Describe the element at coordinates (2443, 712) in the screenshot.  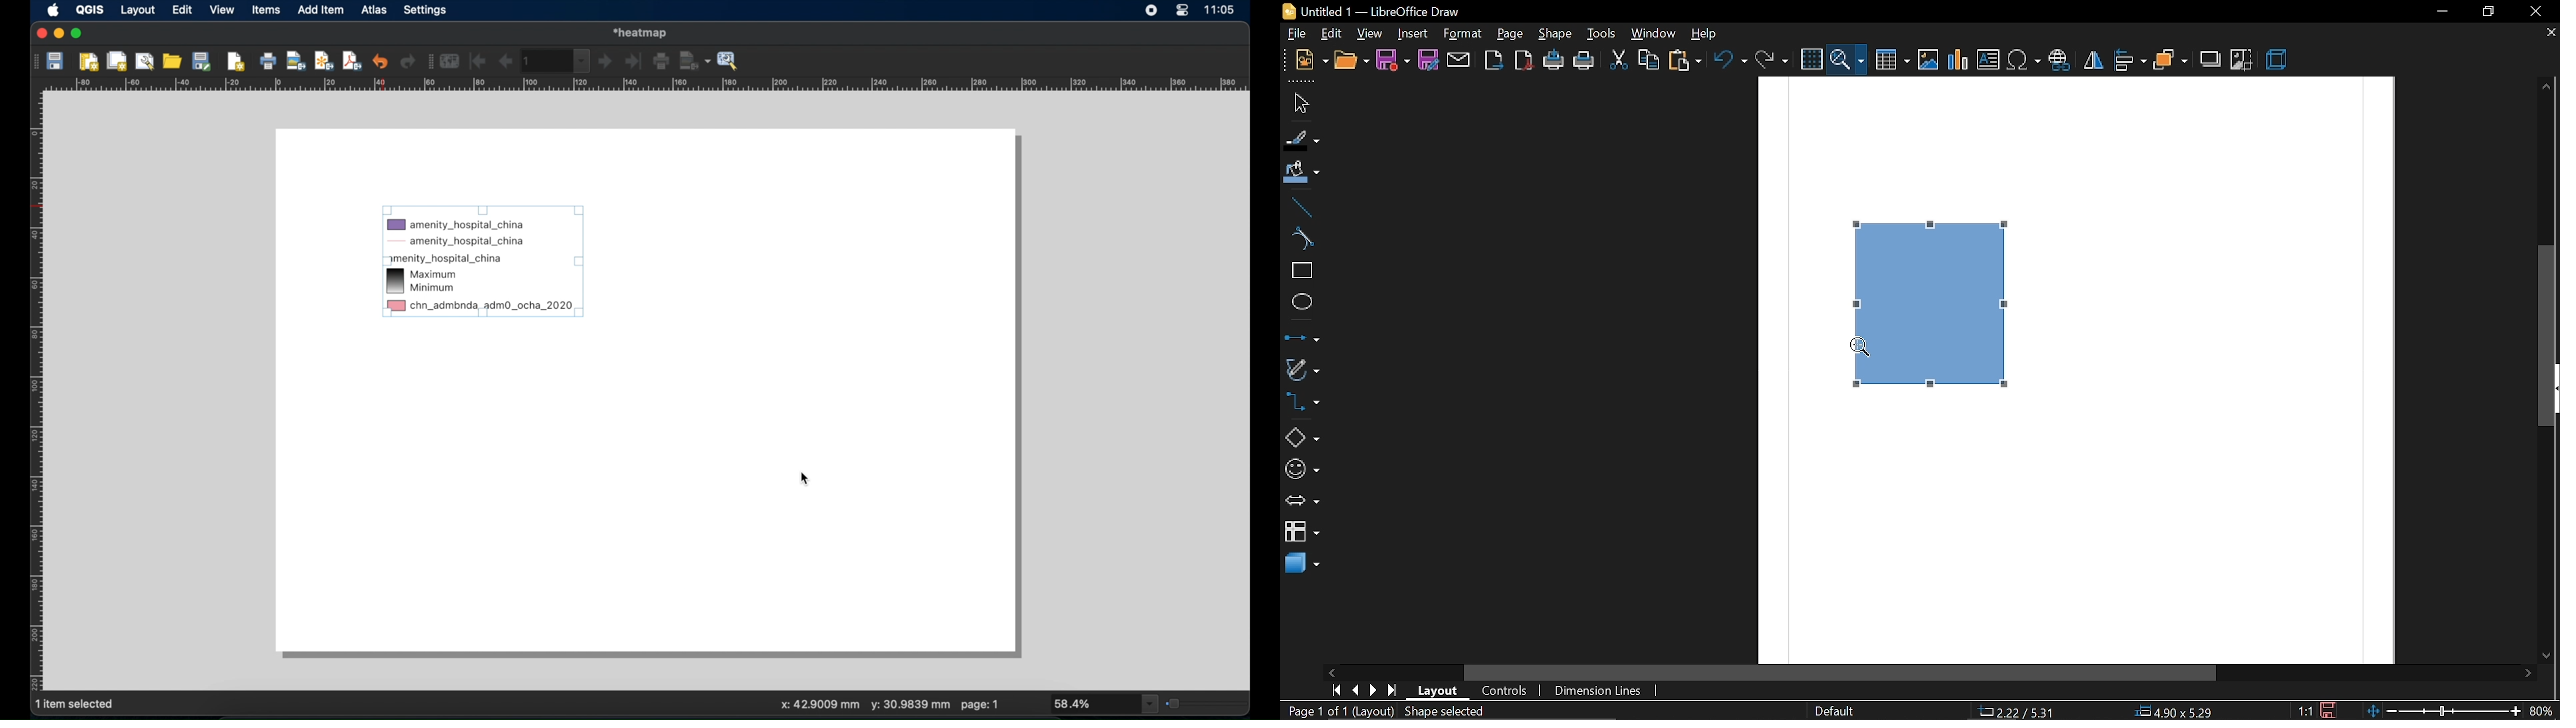
I see `change zoom` at that location.